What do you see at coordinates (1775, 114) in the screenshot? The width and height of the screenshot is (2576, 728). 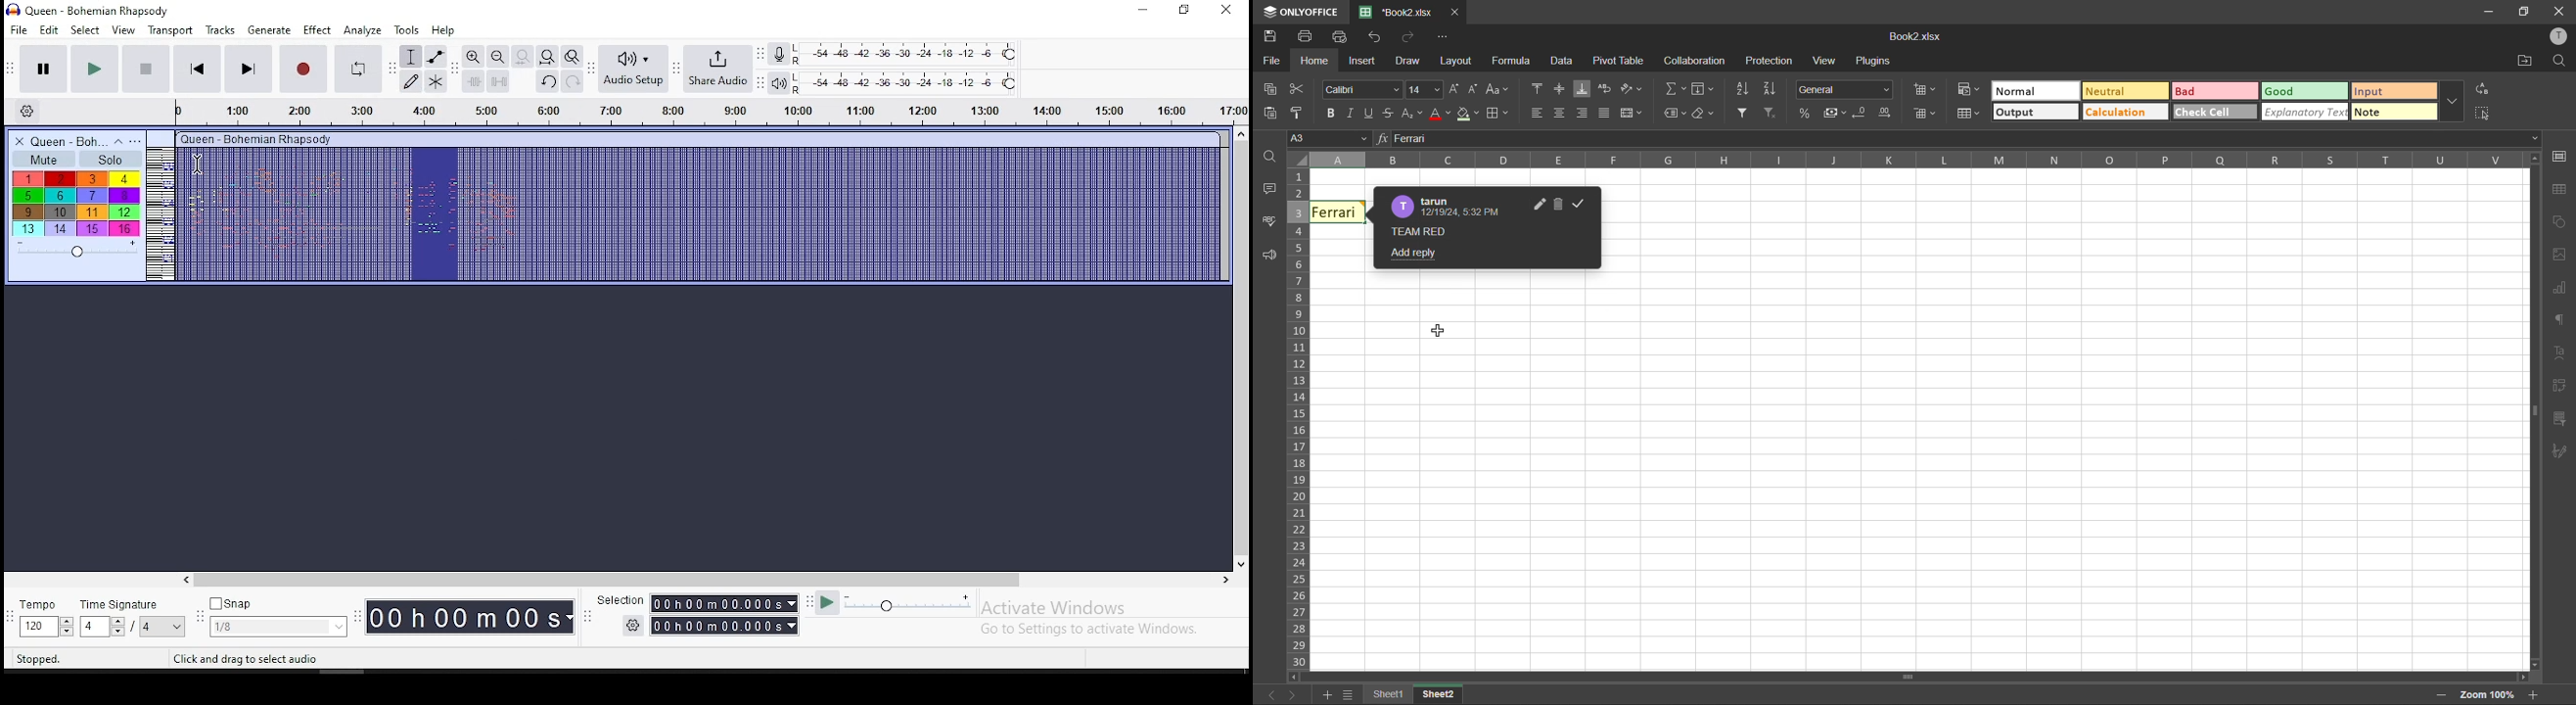 I see `clear filter` at bounding box center [1775, 114].